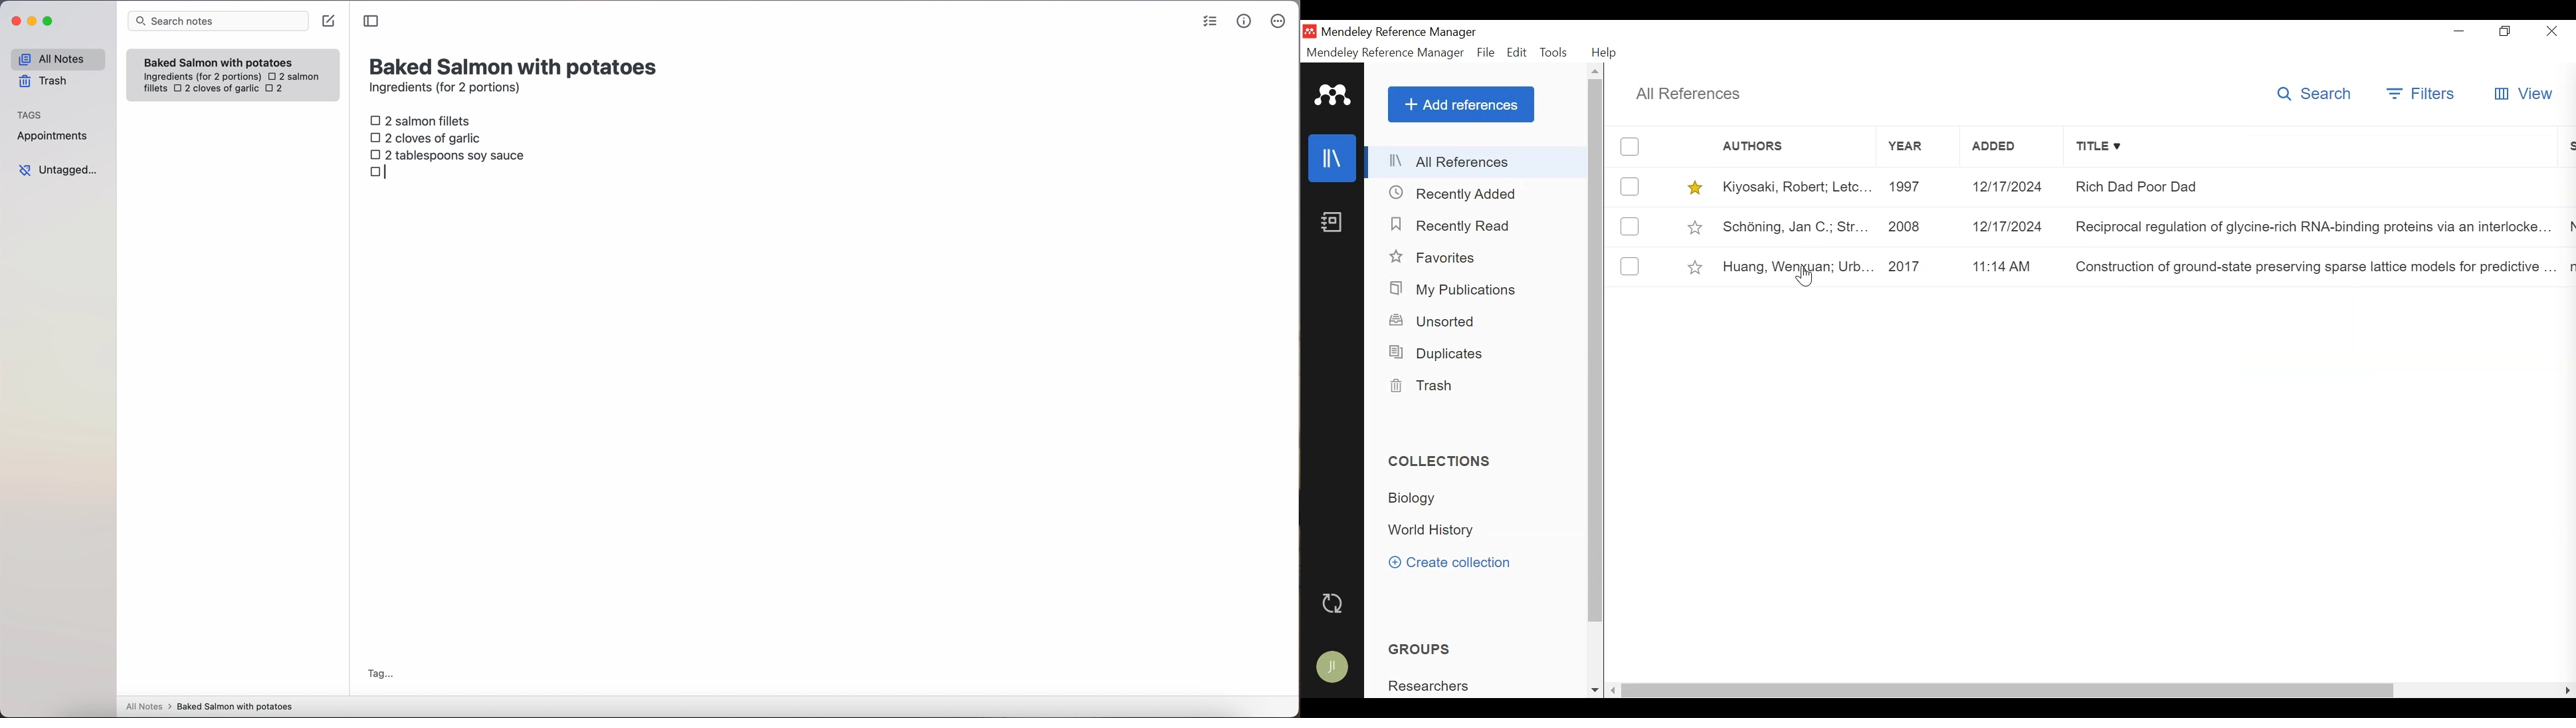 The height and width of the screenshot is (728, 2576). Describe the element at coordinates (32, 22) in the screenshot. I see `minimize Simplenote` at that location.